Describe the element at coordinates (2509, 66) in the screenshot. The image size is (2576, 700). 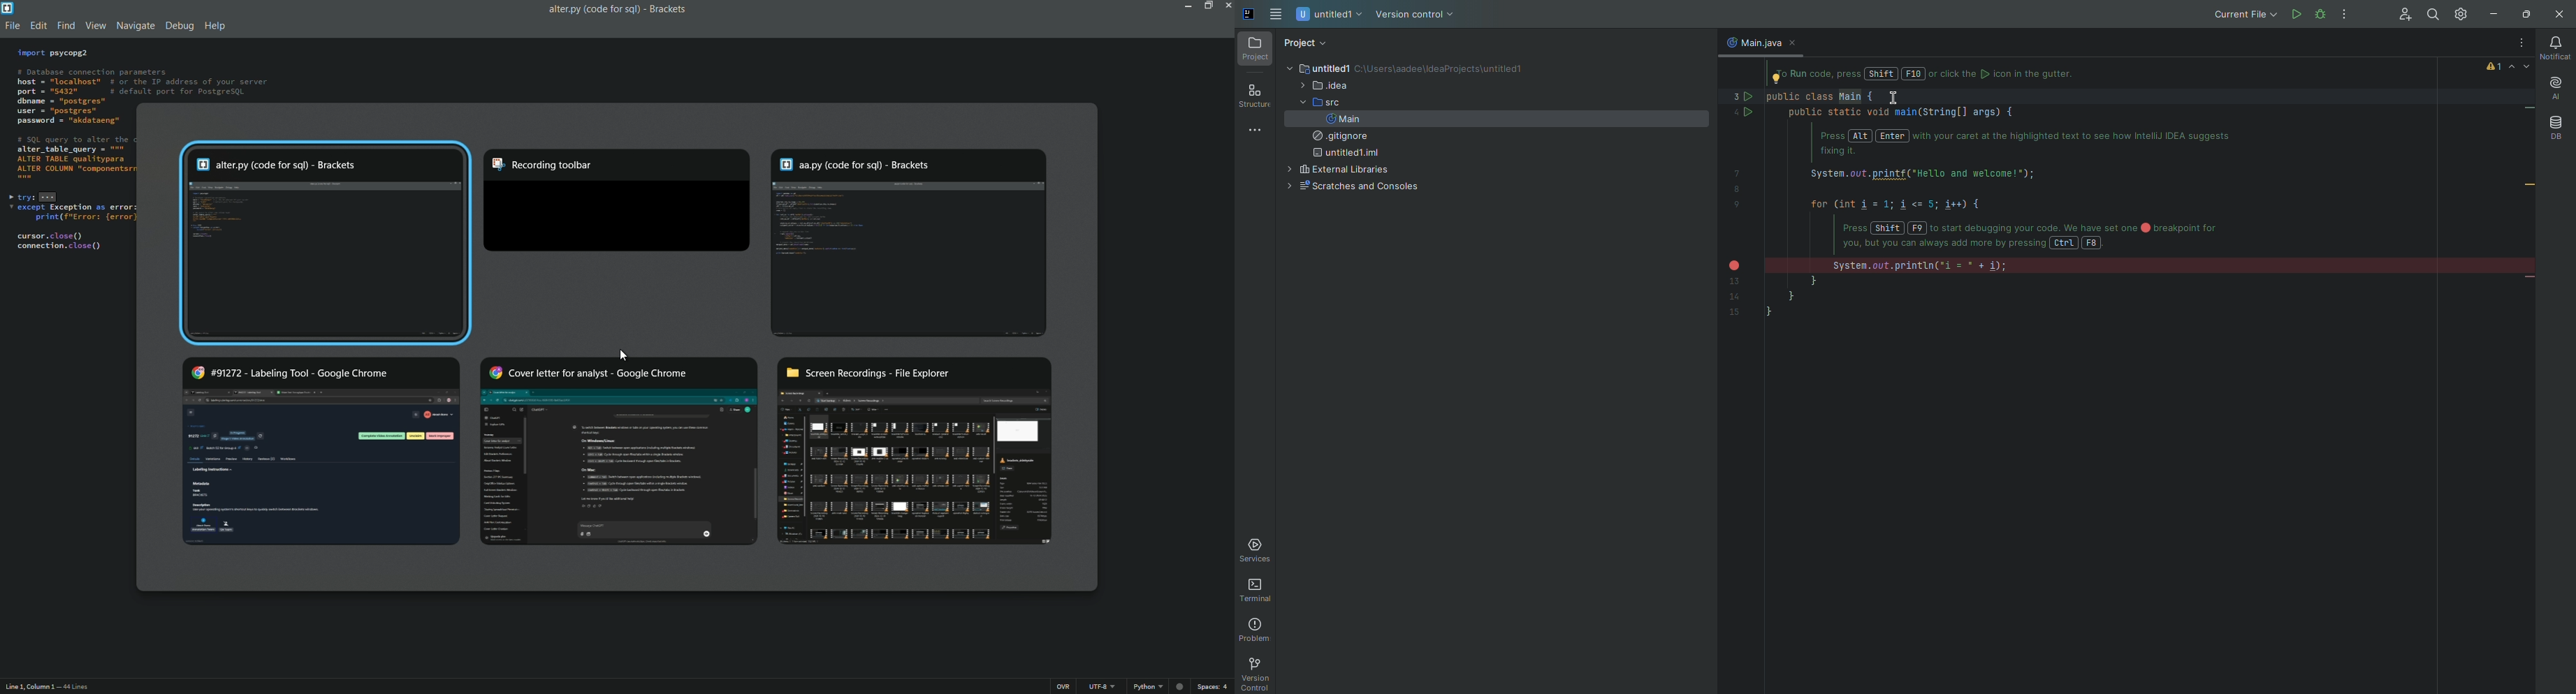
I see `Error` at that location.